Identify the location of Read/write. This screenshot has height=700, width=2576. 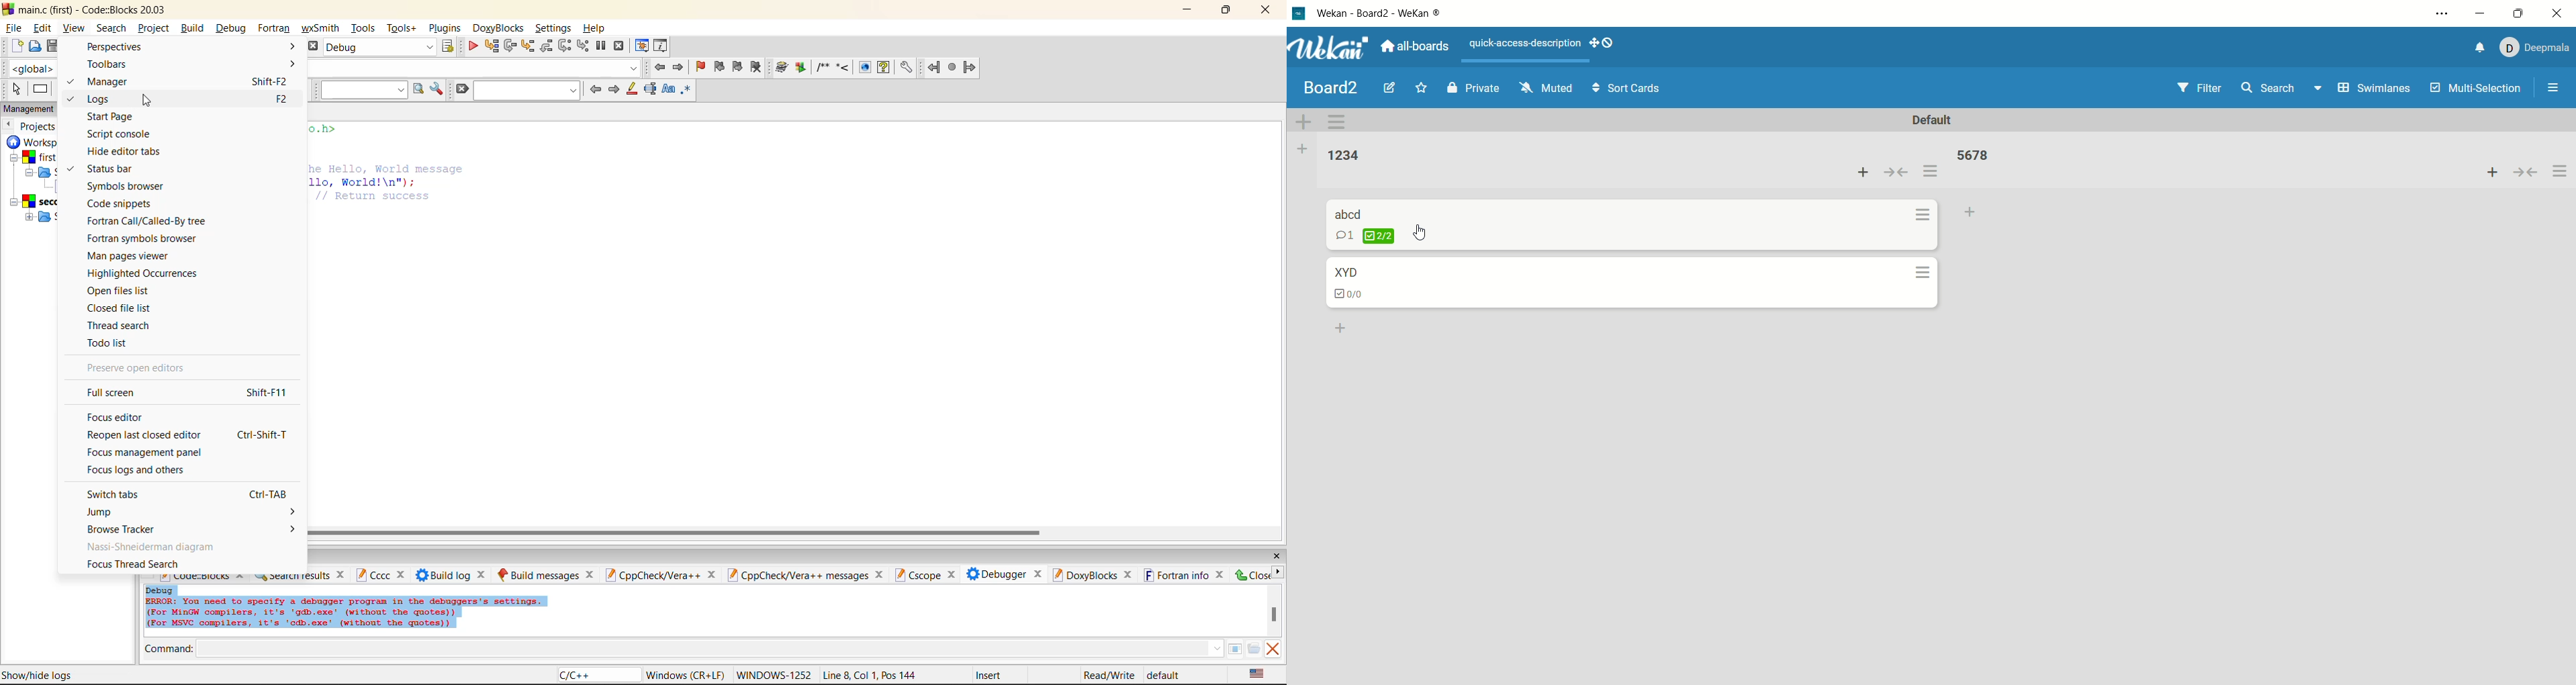
(1109, 675).